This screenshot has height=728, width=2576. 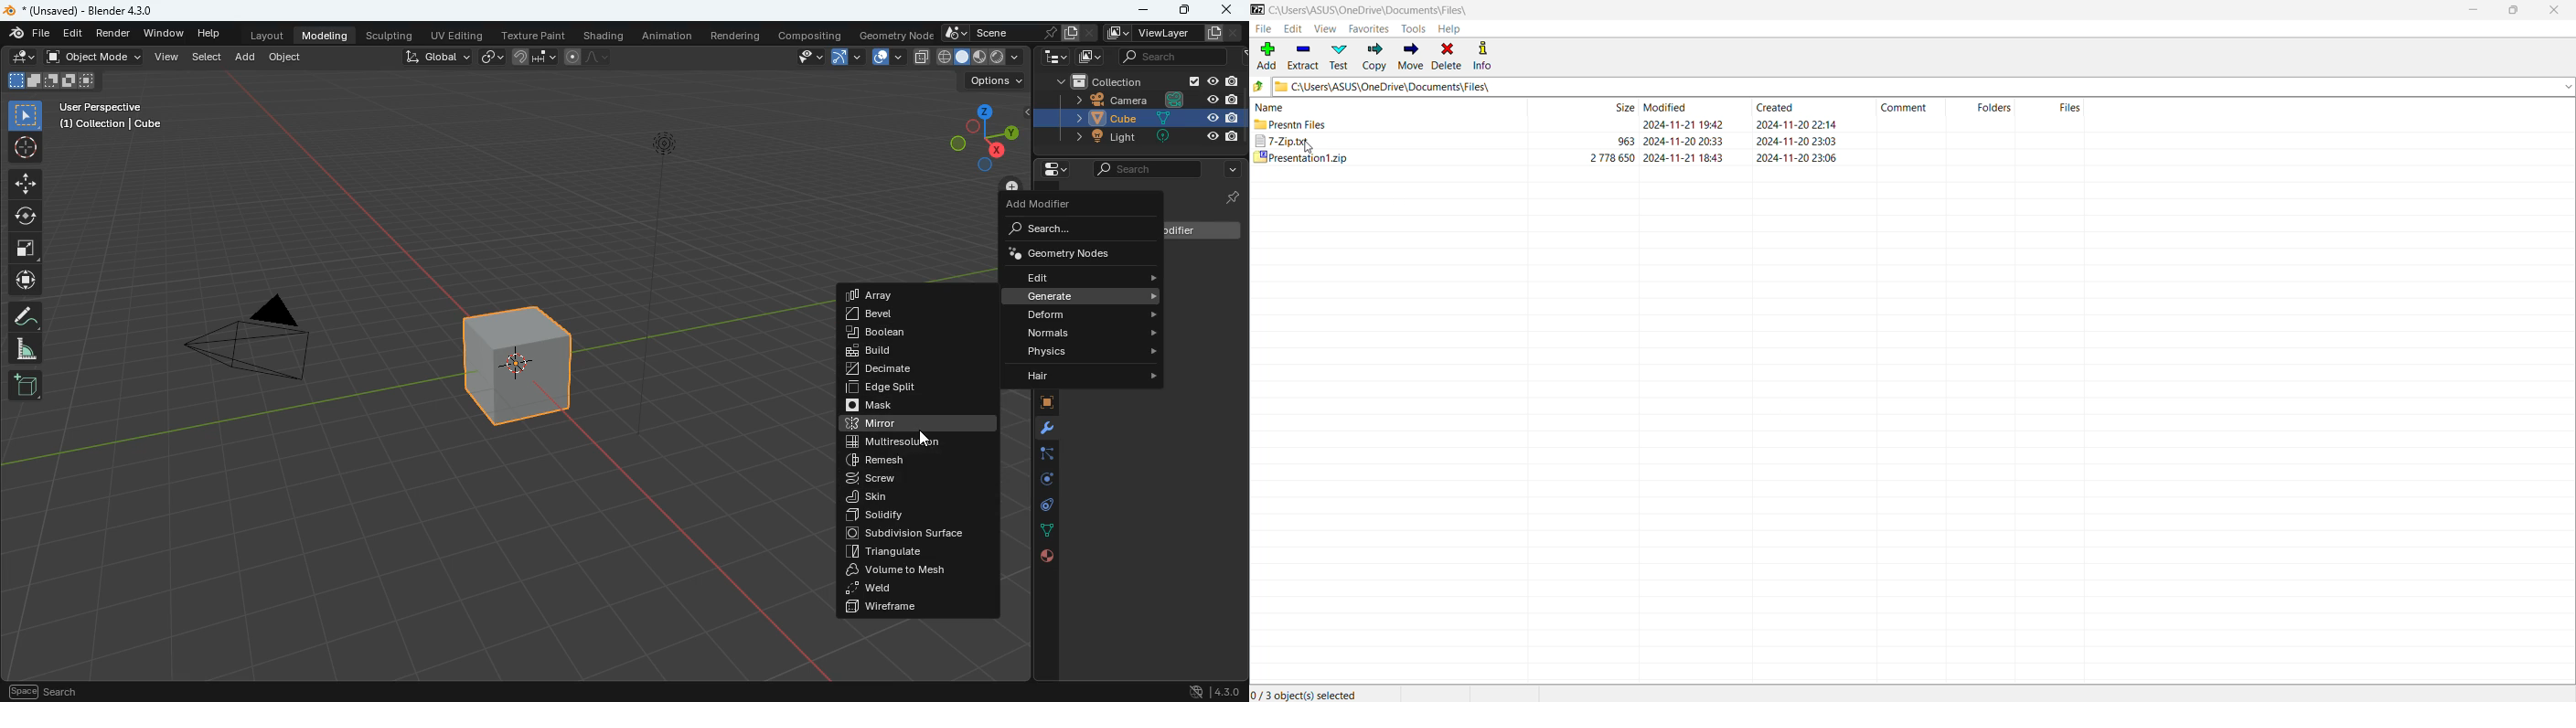 What do you see at coordinates (494, 58) in the screenshot?
I see `link` at bounding box center [494, 58].